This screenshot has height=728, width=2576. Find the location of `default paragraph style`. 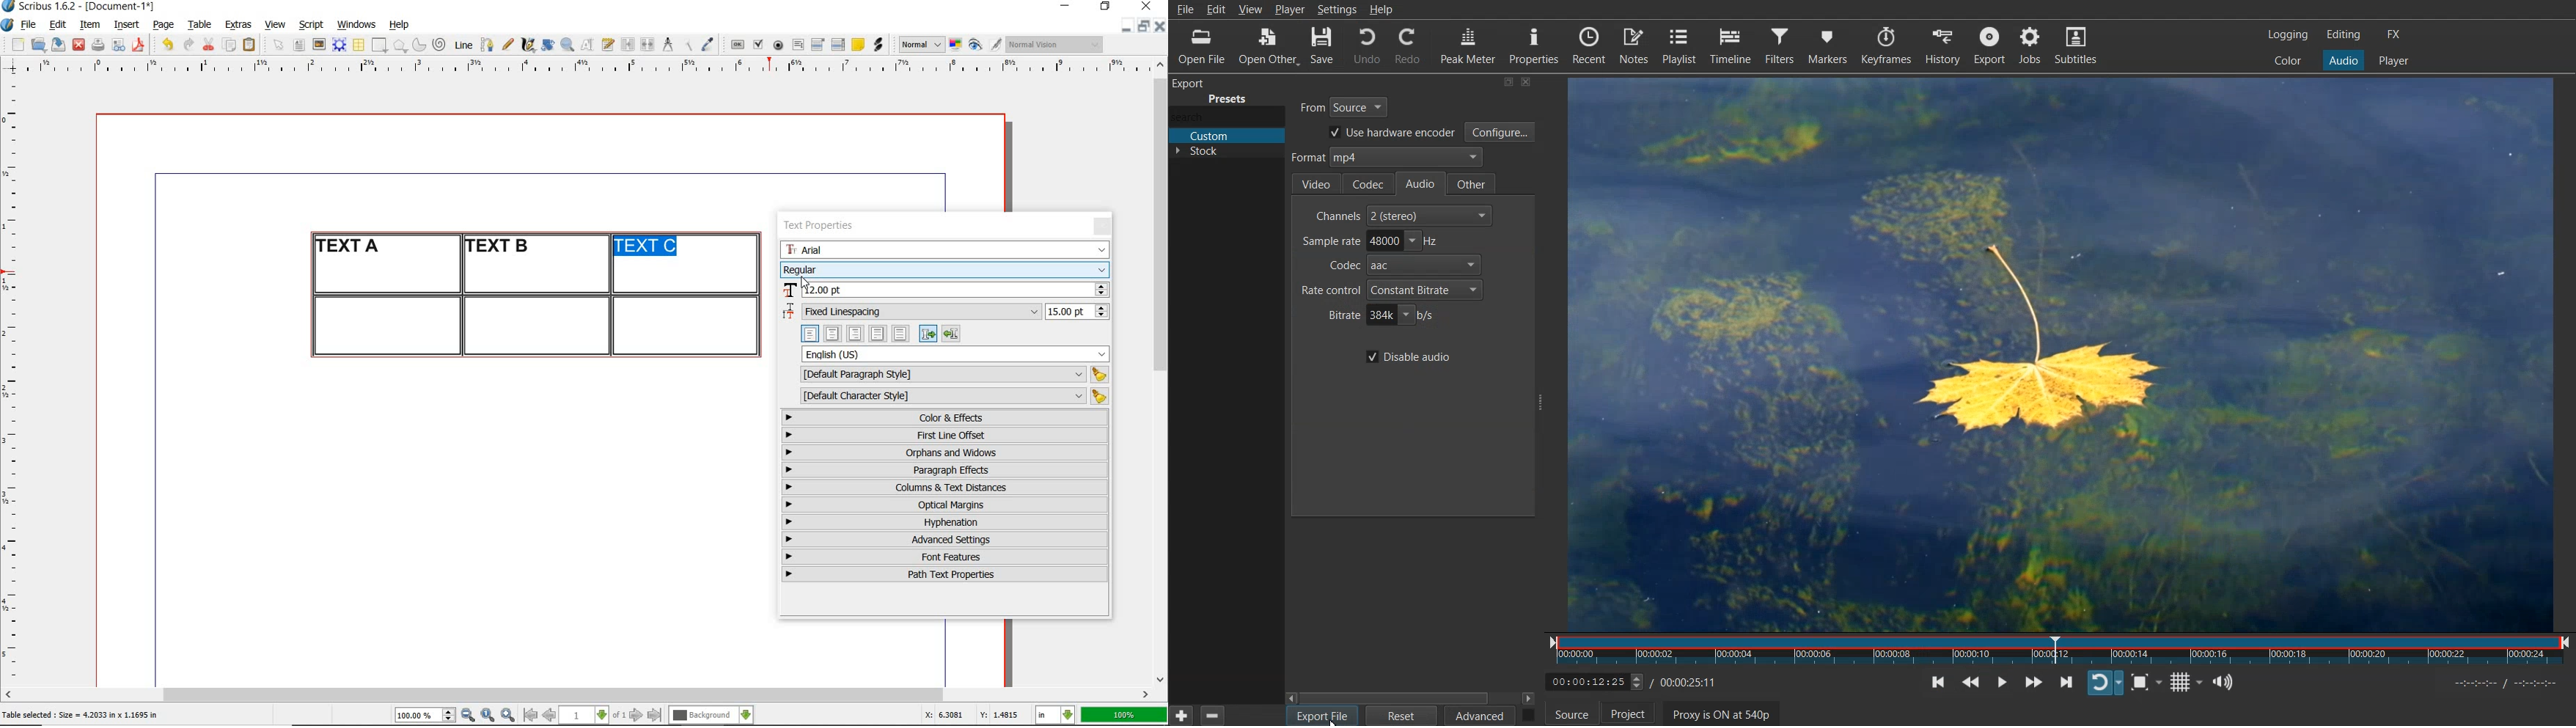

default paragraph style is located at coordinates (951, 375).